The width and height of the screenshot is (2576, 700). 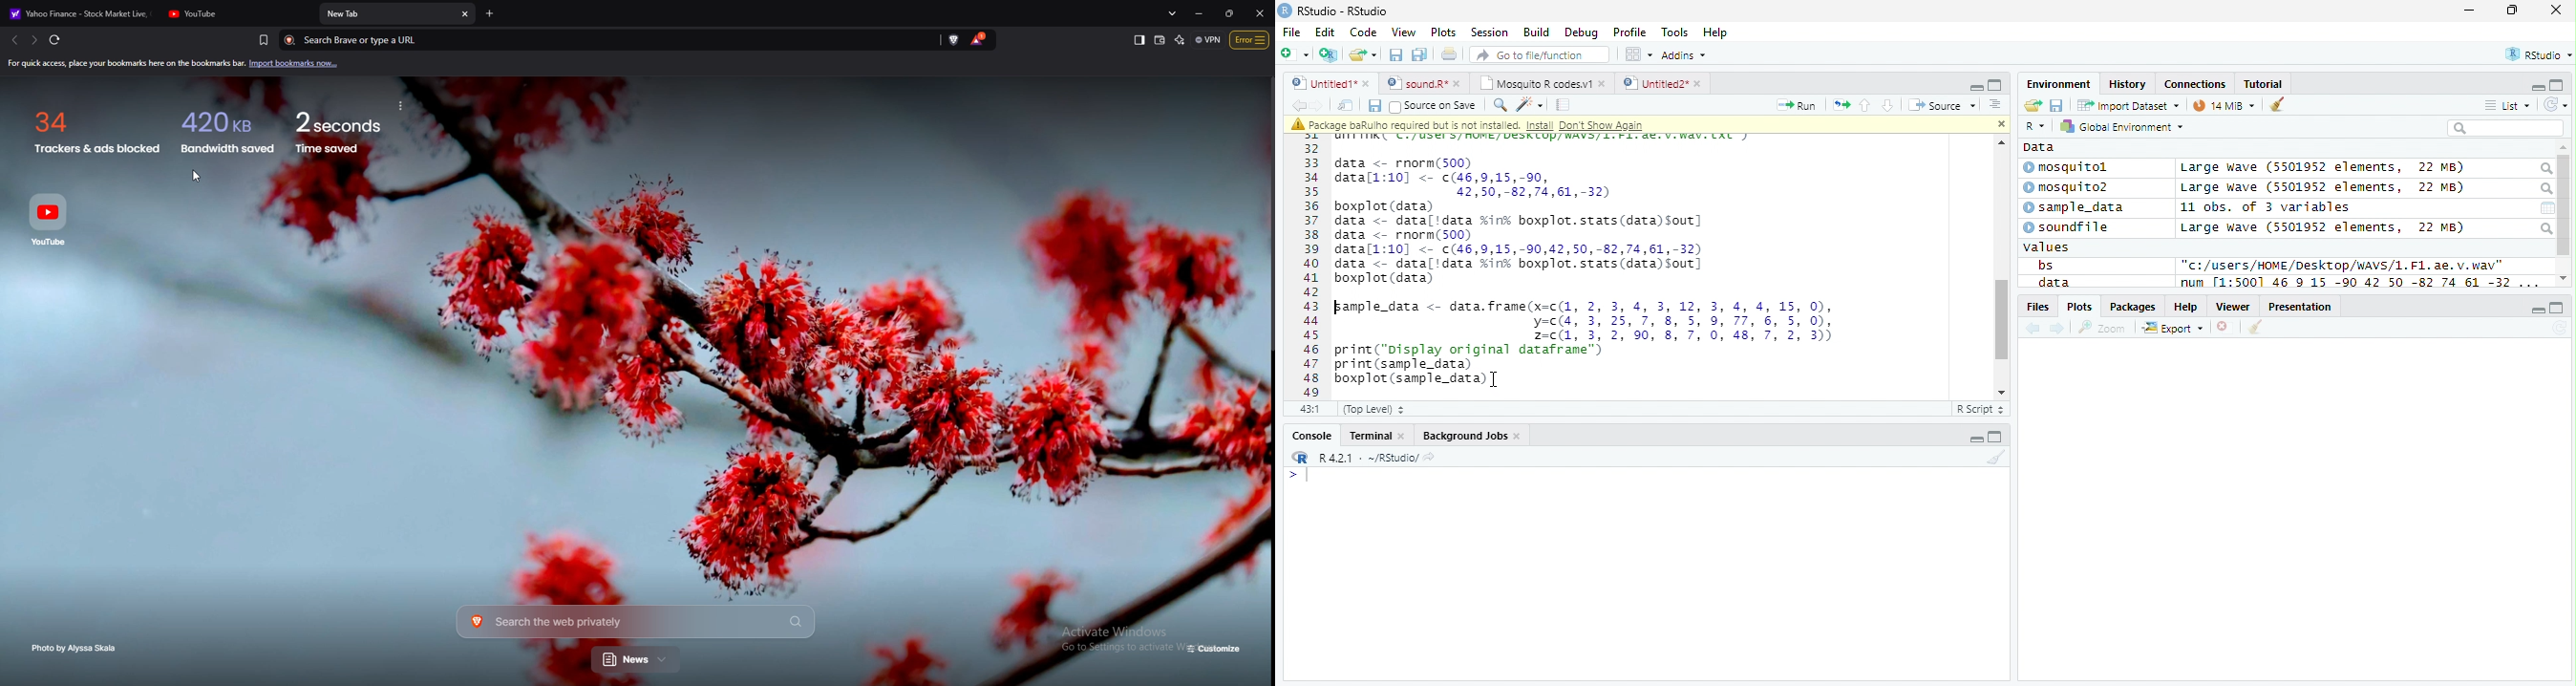 What do you see at coordinates (2039, 147) in the screenshot?
I see `Data` at bounding box center [2039, 147].